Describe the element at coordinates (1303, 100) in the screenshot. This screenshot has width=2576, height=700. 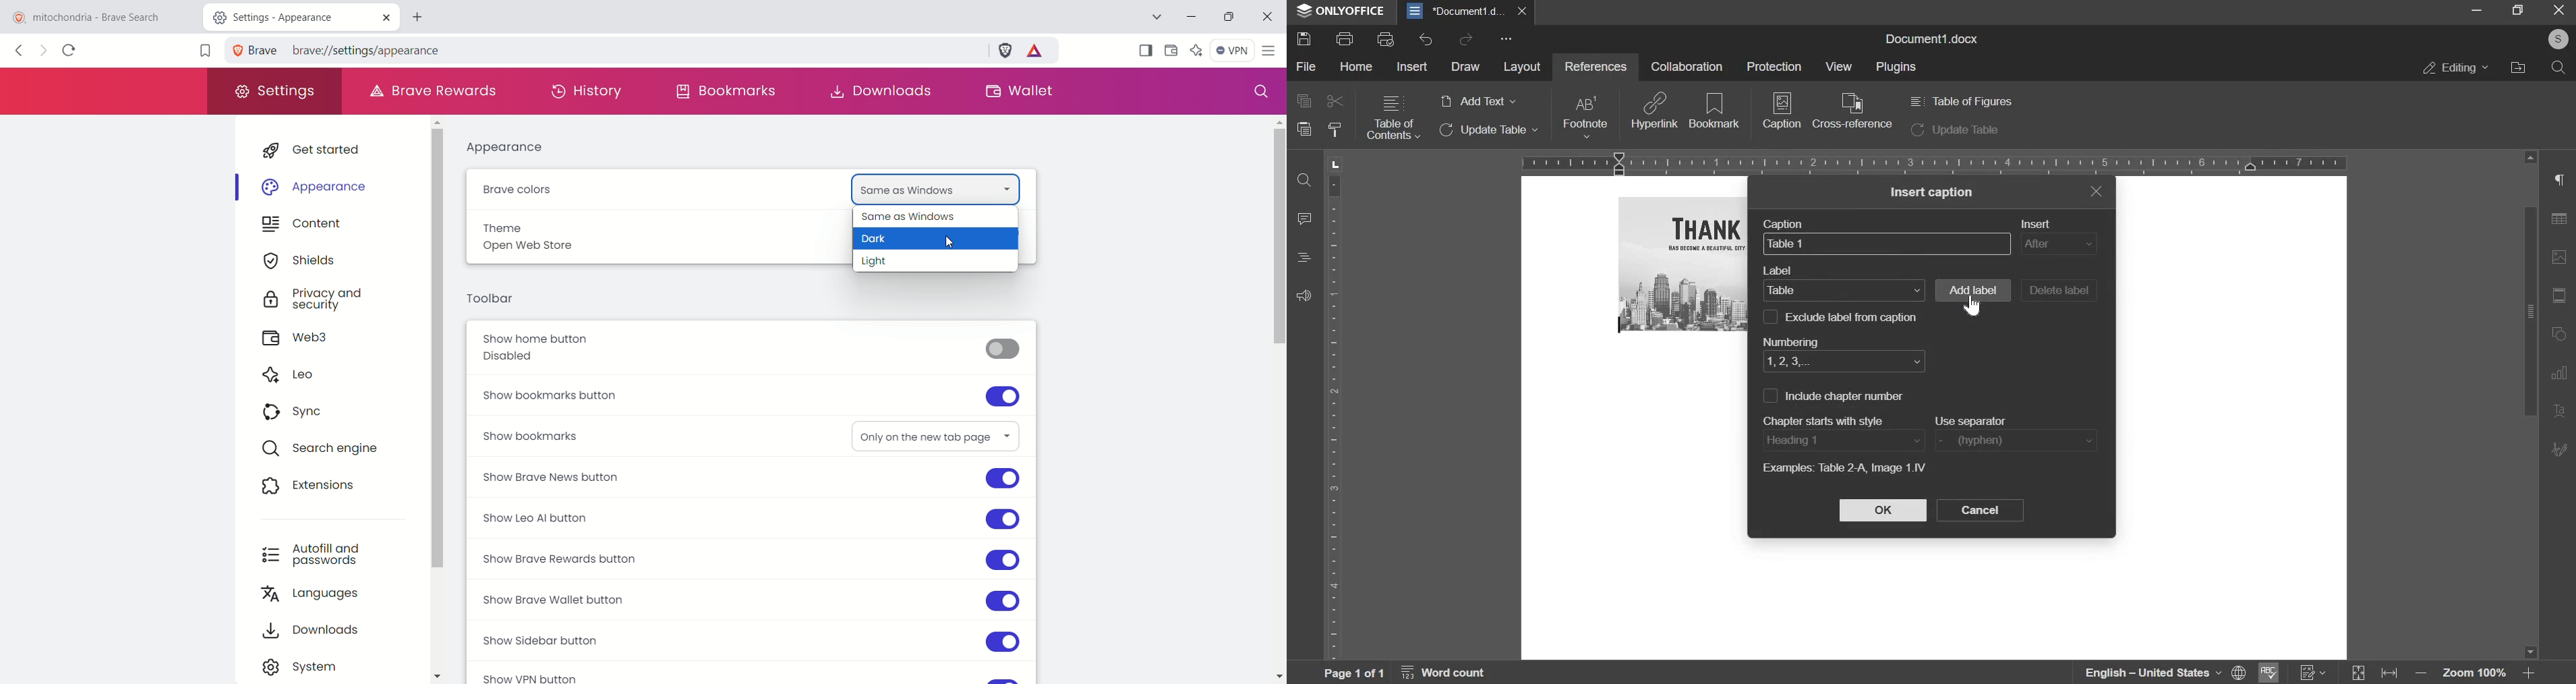
I see `copy` at that location.